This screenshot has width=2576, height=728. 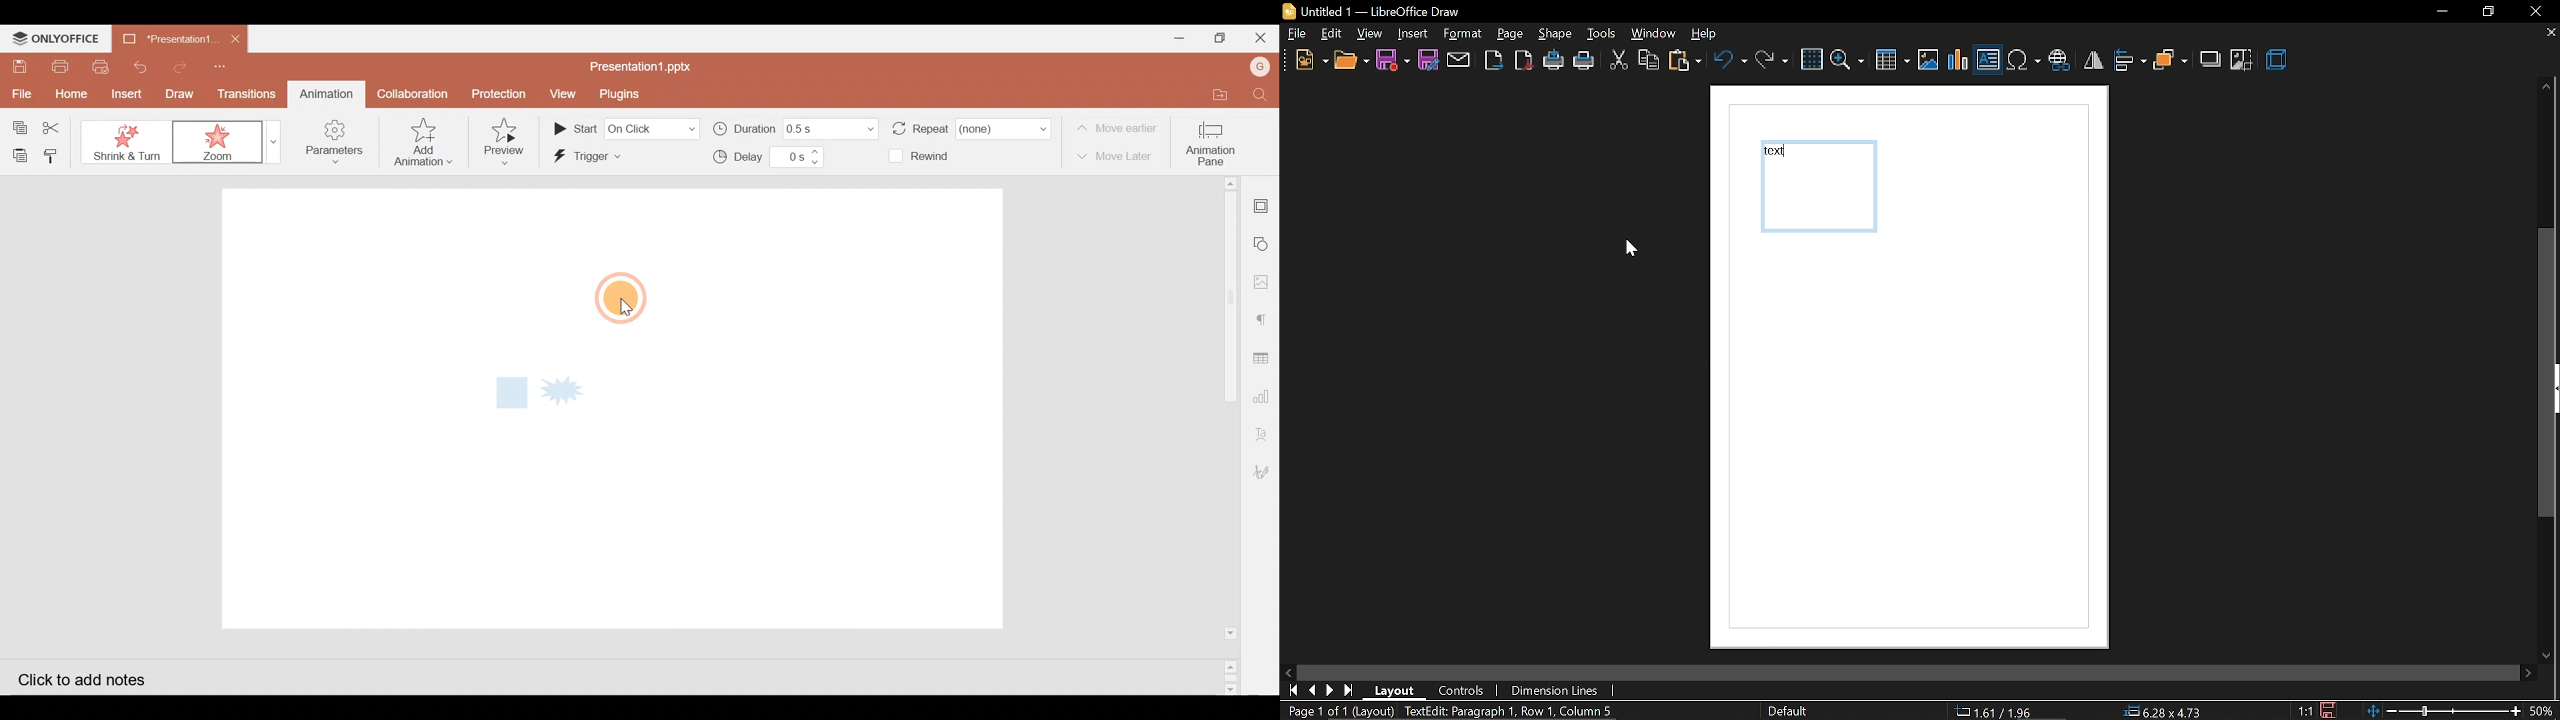 What do you see at coordinates (2440, 11) in the screenshot?
I see `minimize` at bounding box center [2440, 11].